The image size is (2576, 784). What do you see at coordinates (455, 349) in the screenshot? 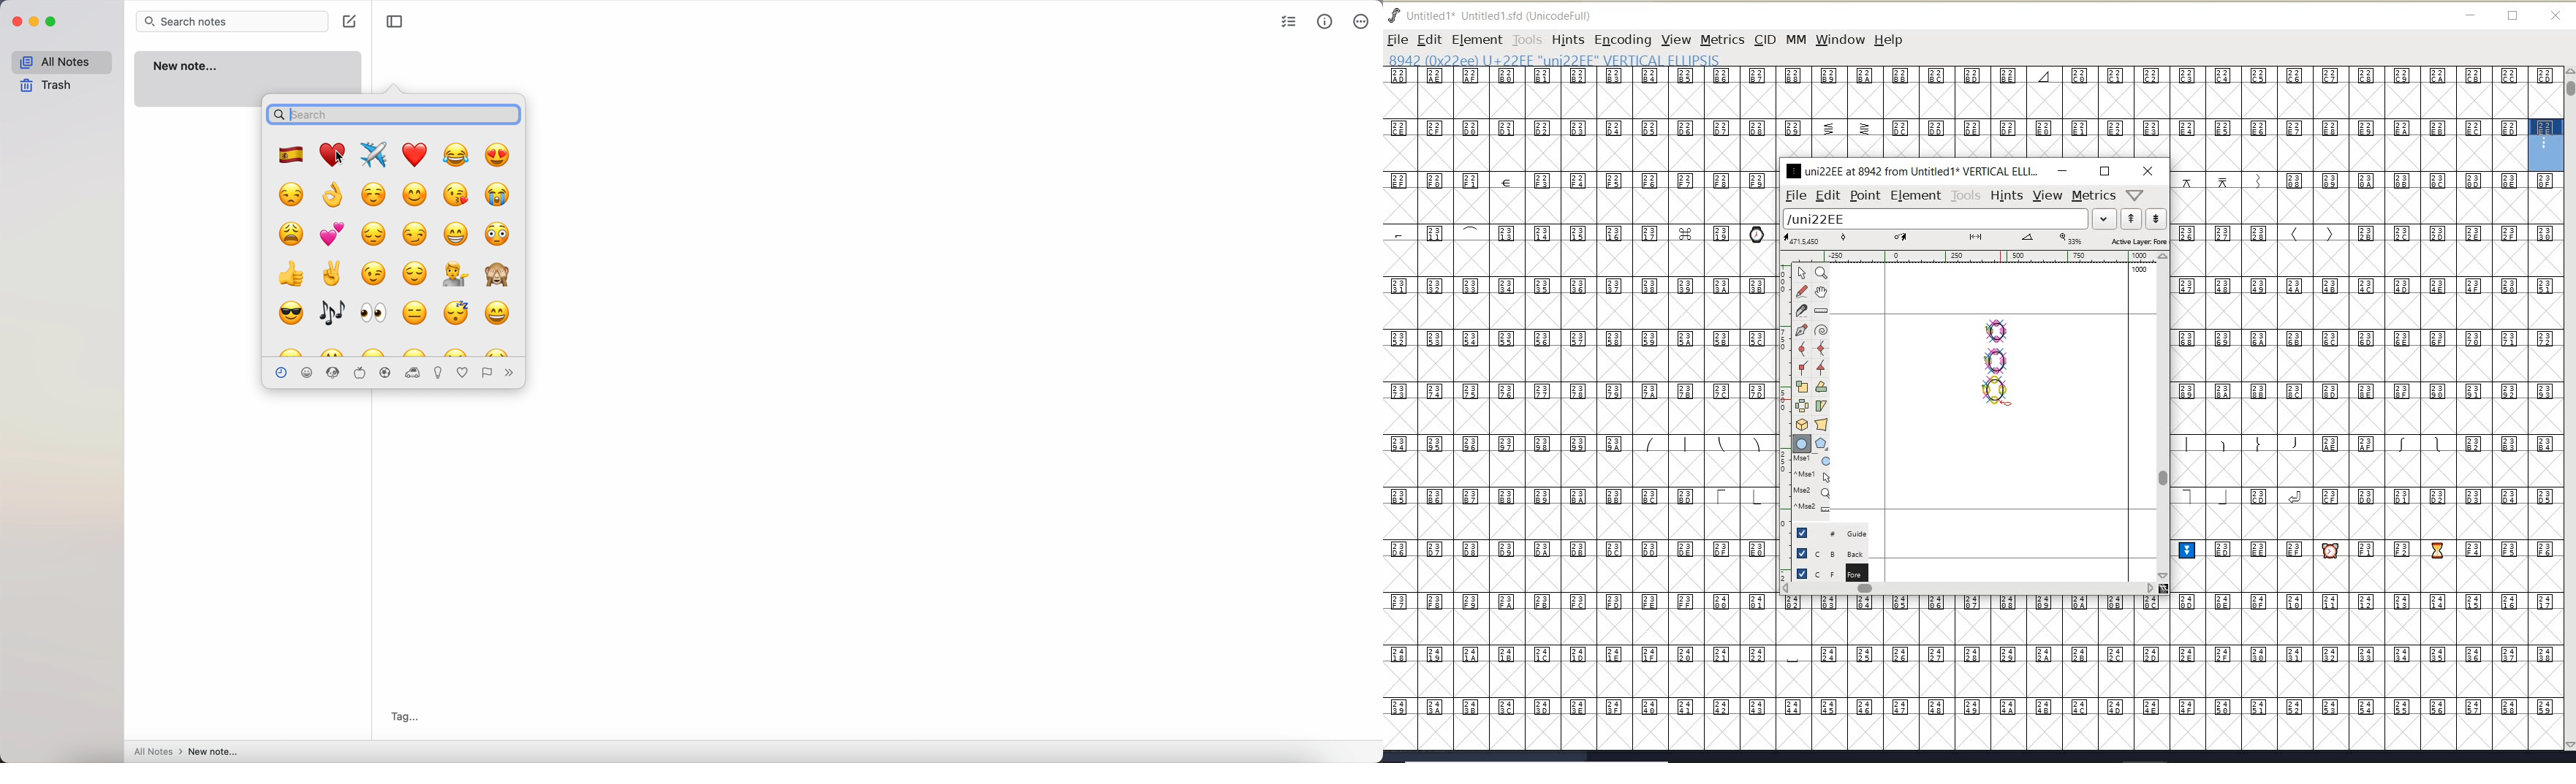
I see `emoji` at bounding box center [455, 349].